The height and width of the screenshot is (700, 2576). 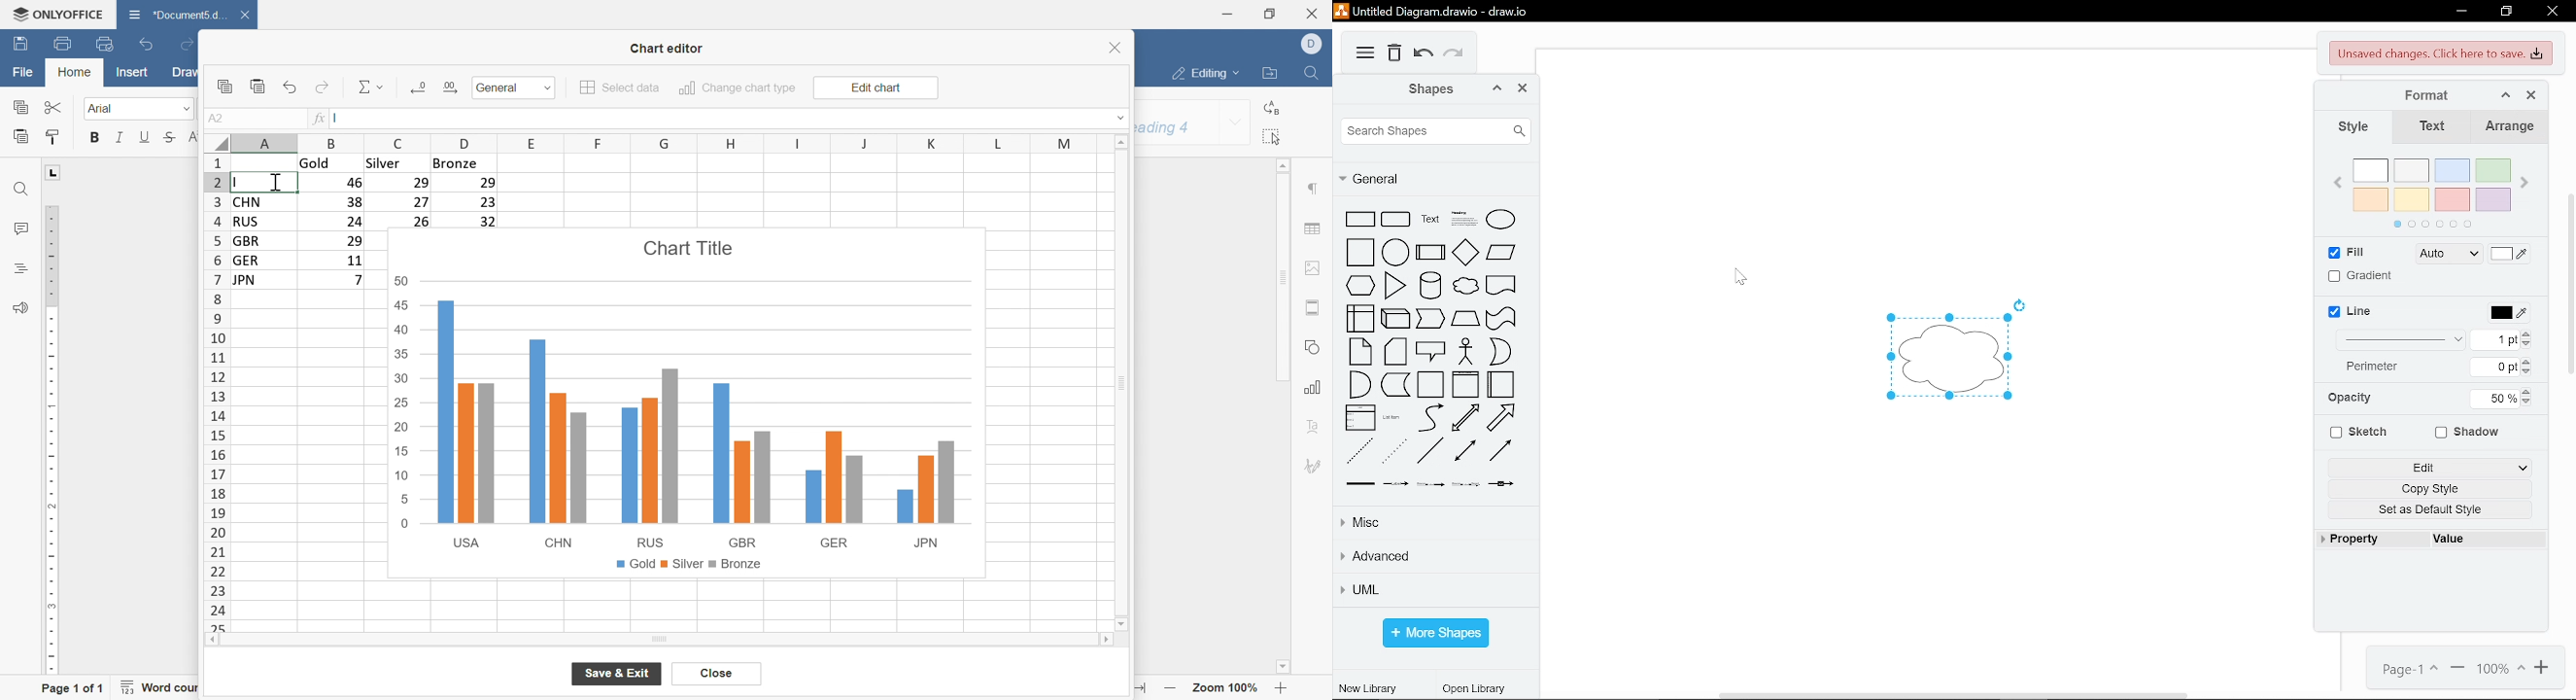 I want to click on cursor, so click(x=1741, y=276).